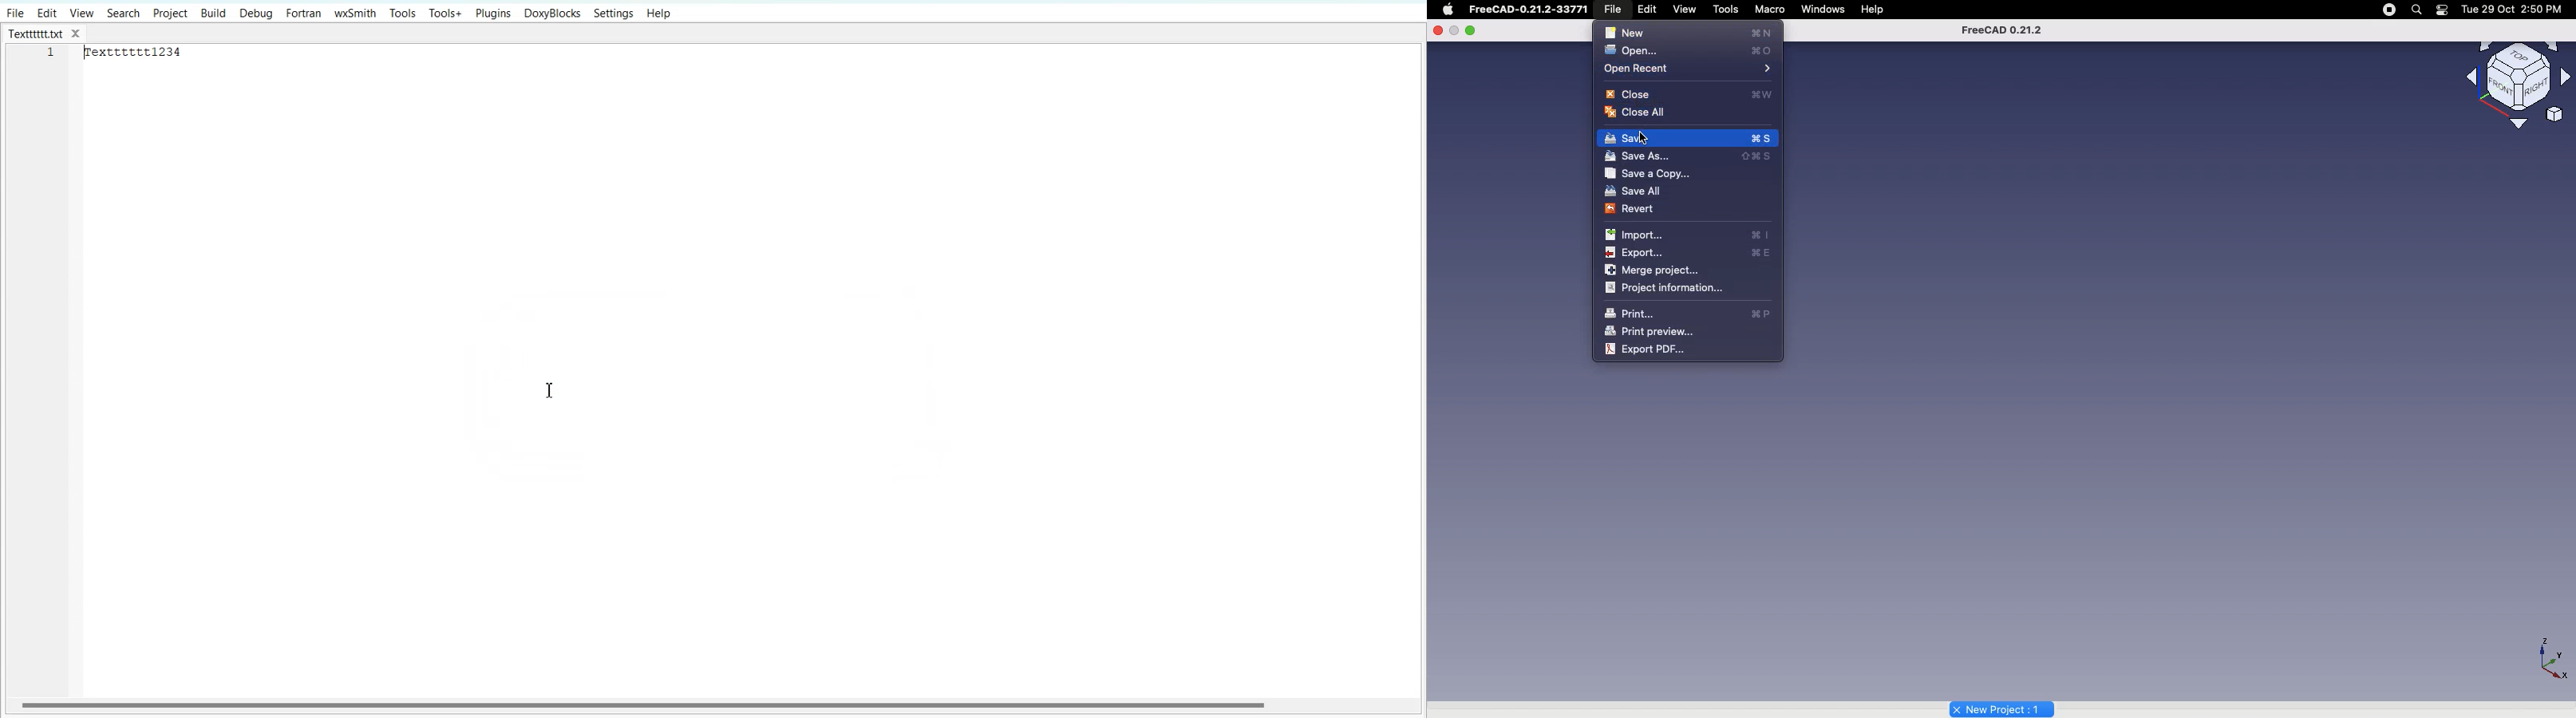 The image size is (2576, 728). What do you see at coordinates (552, 14) in the screenshot?
I see `DoxyBlocks` at bounding box center [552, 14].